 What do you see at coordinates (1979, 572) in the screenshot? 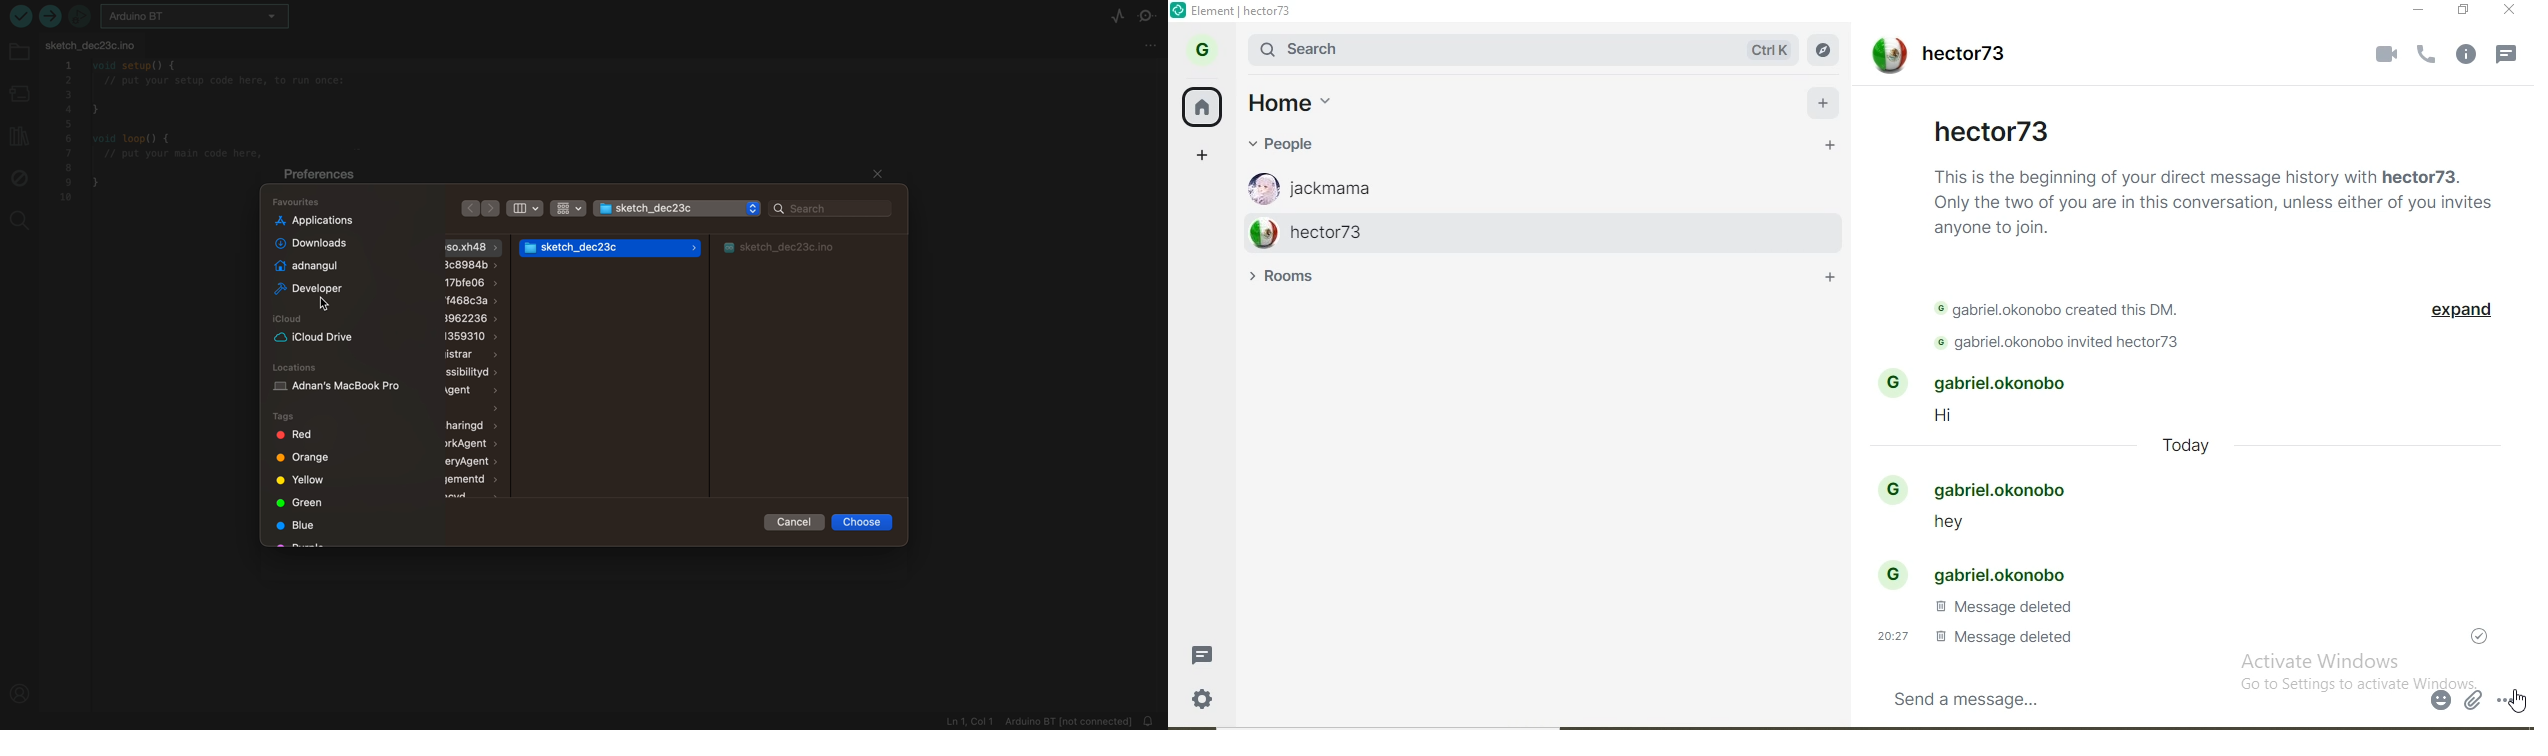
I see `gabriel.okonobo` at bounding box center [1979, 572].